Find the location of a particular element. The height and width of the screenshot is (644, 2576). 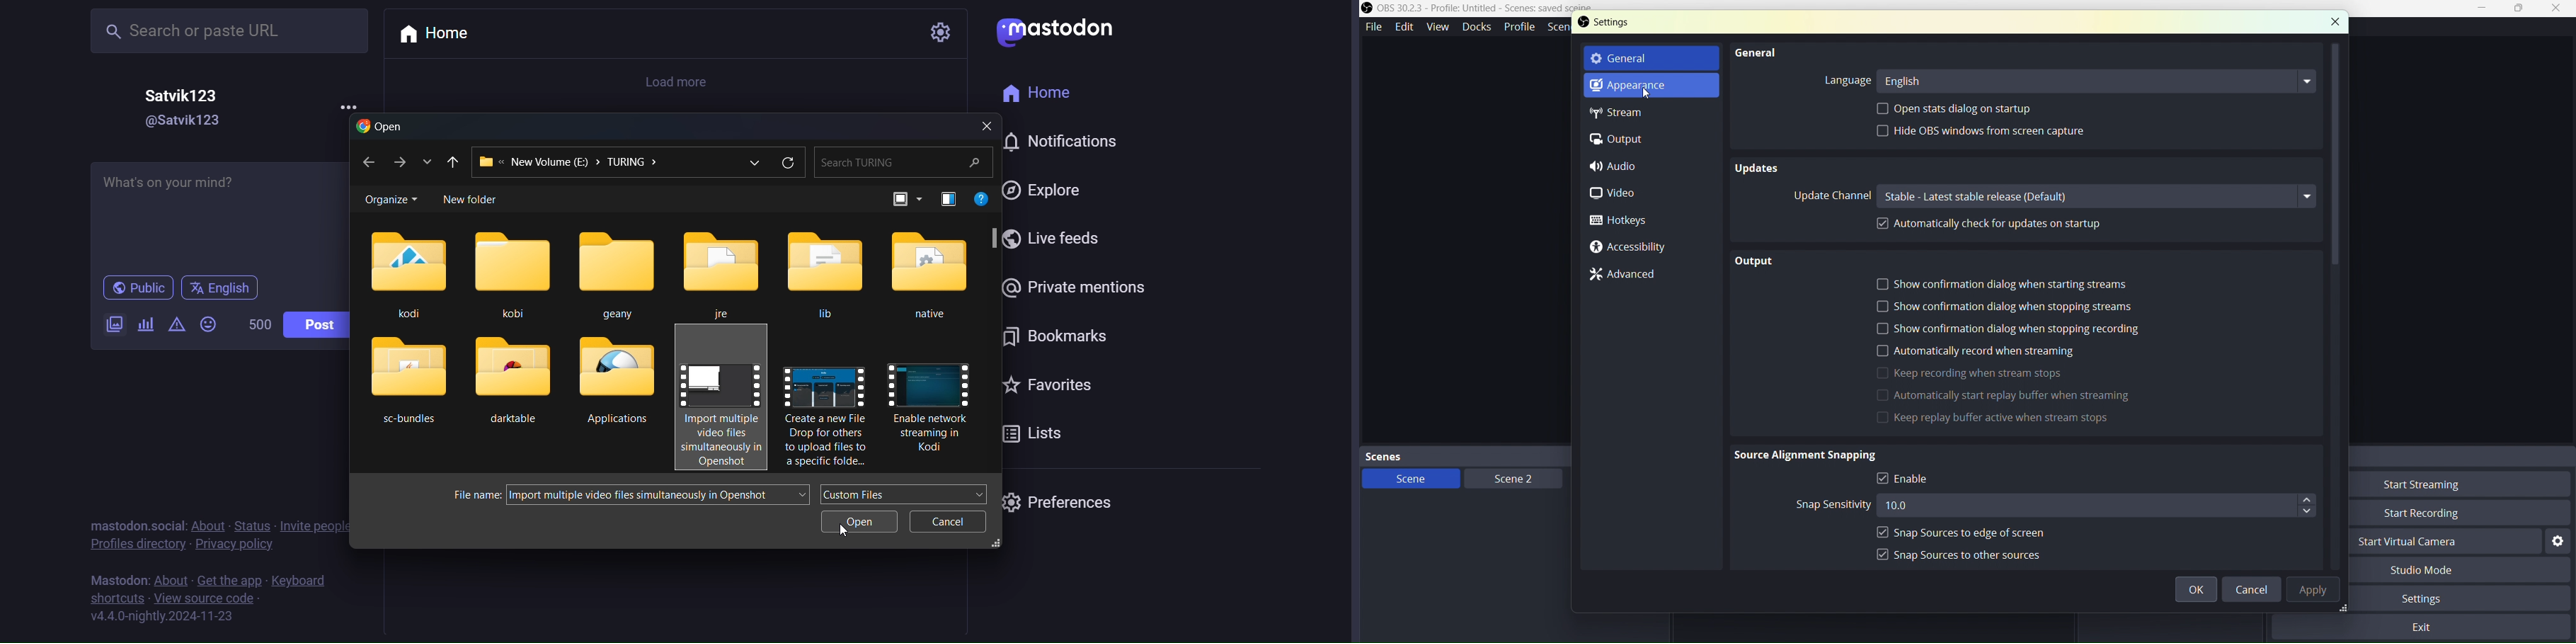

Show confirmation dialog when recording is located at coordinates (1993, 328).